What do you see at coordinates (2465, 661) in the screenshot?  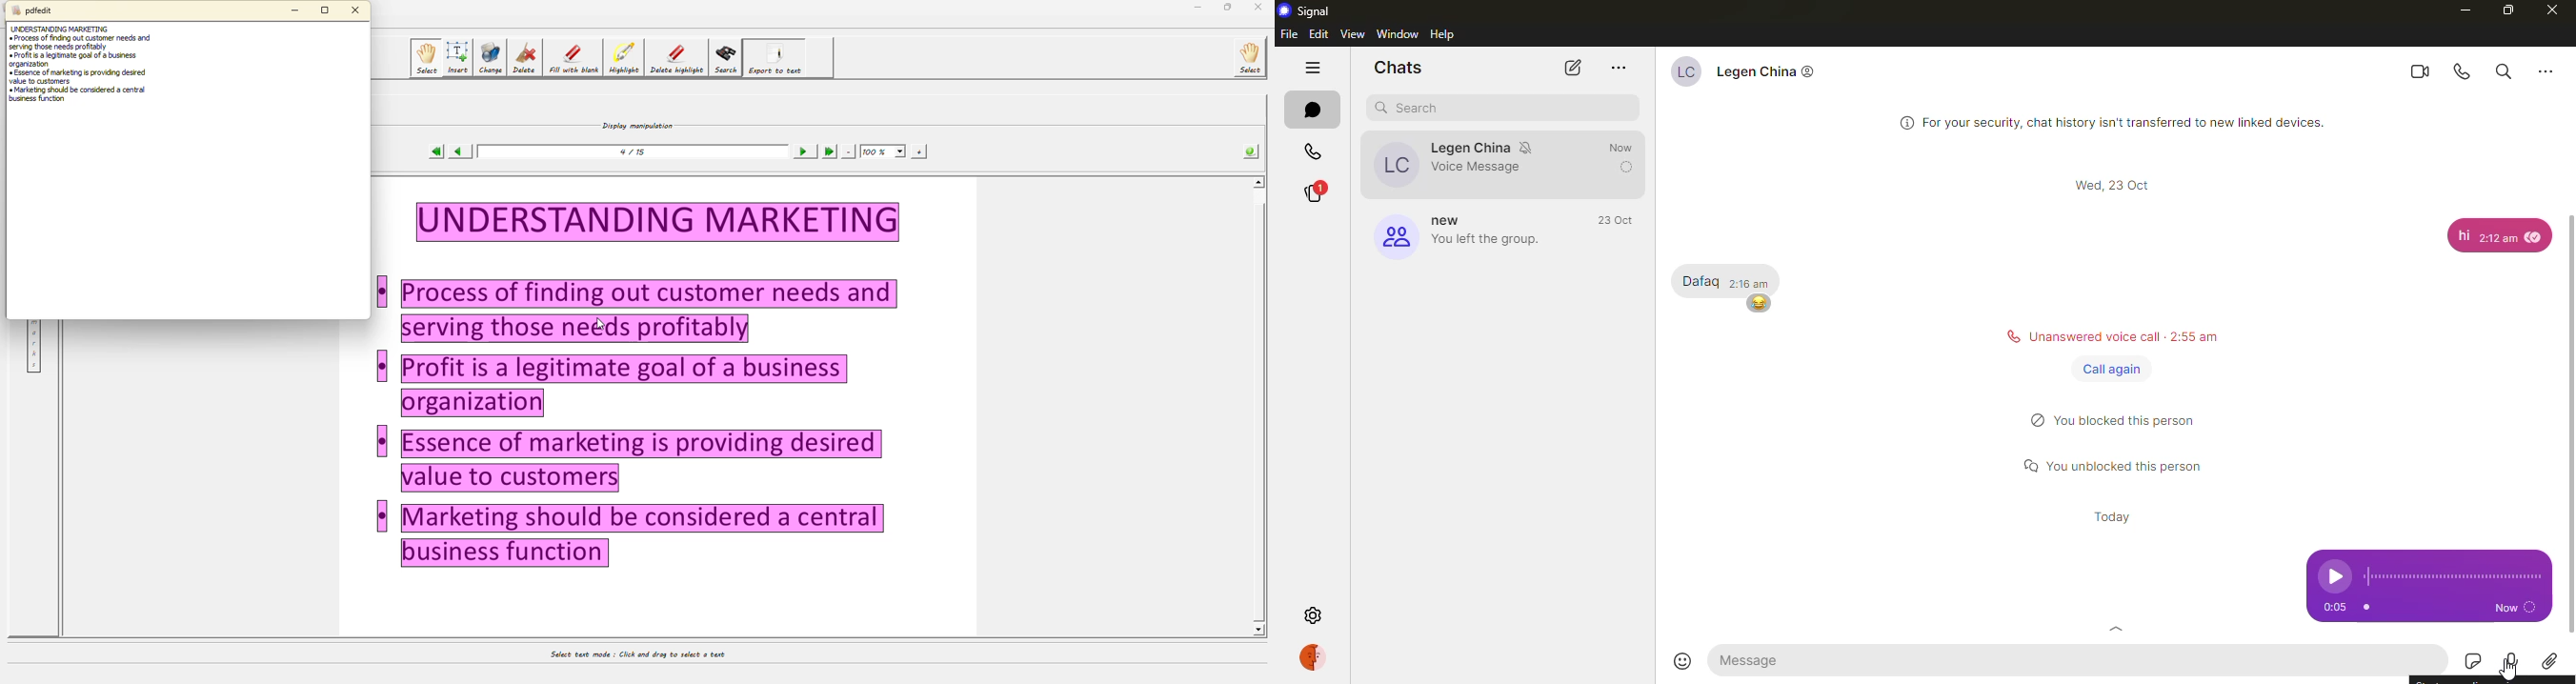 I see `stickers` at bounding box center [2465, 661].